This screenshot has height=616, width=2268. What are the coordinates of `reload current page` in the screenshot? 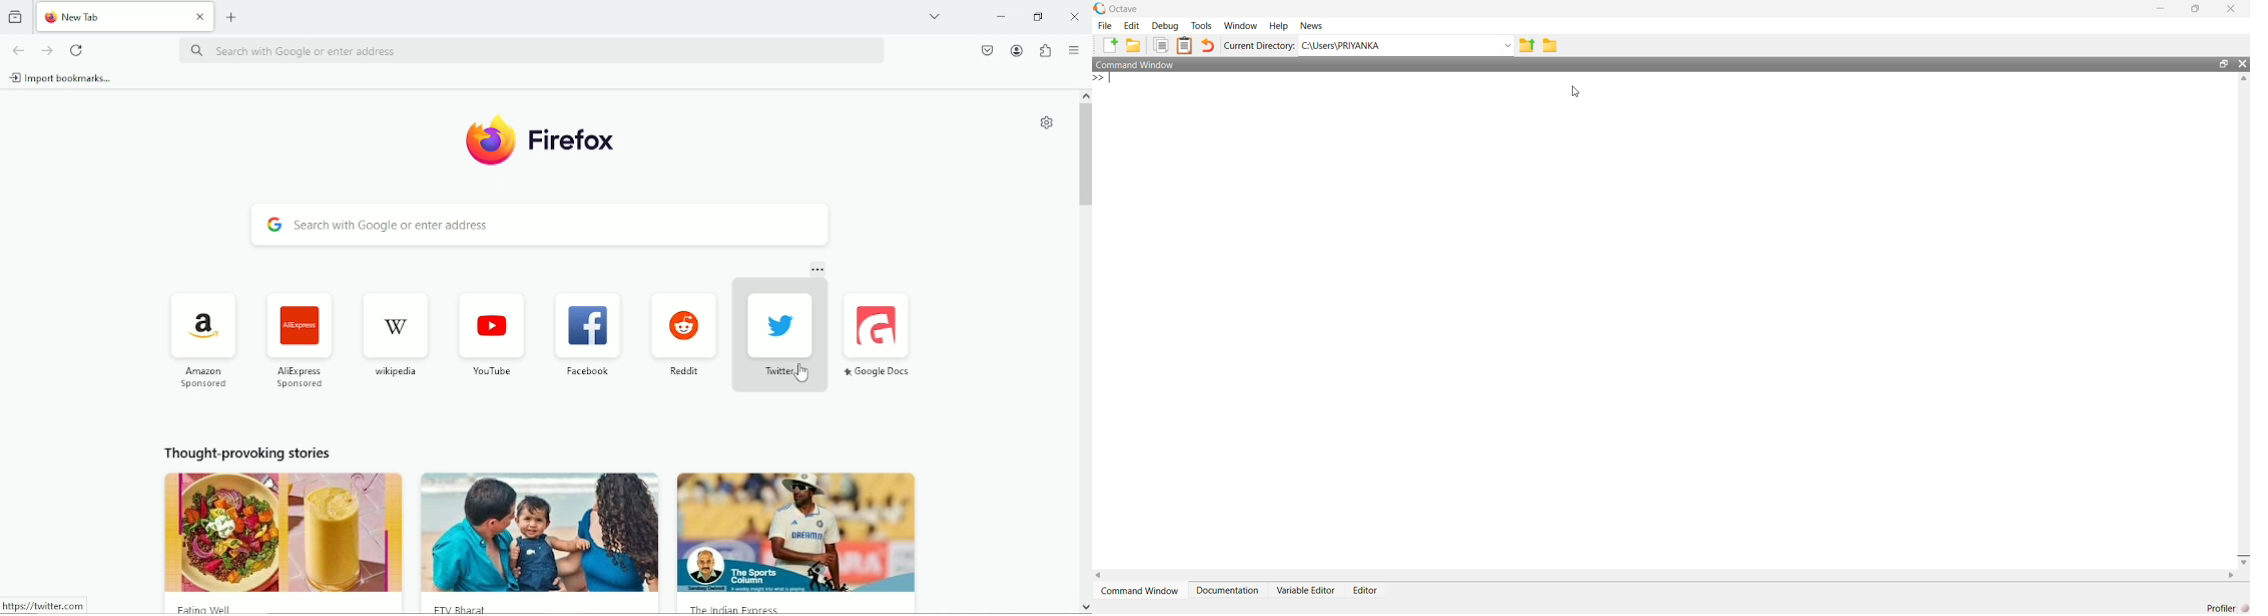 It's located at (77, 50).